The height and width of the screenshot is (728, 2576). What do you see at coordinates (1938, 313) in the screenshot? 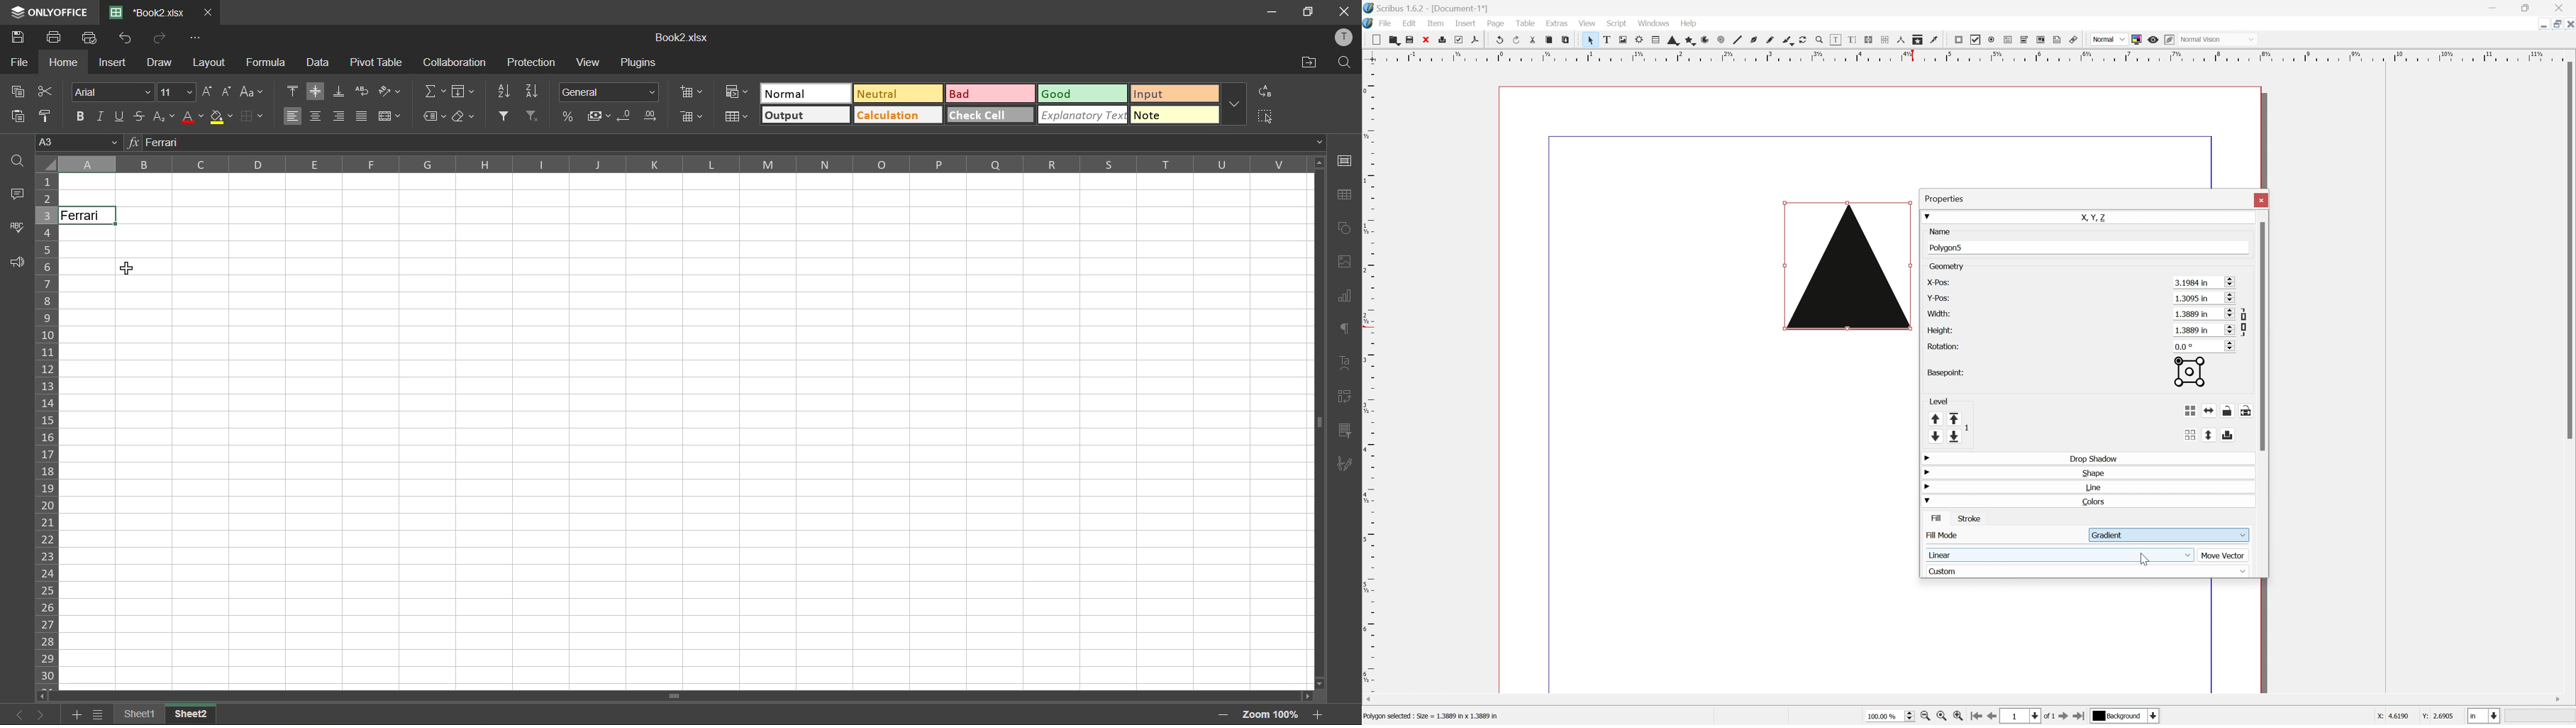
I see `Width:` at bounding box center [1938, 313].